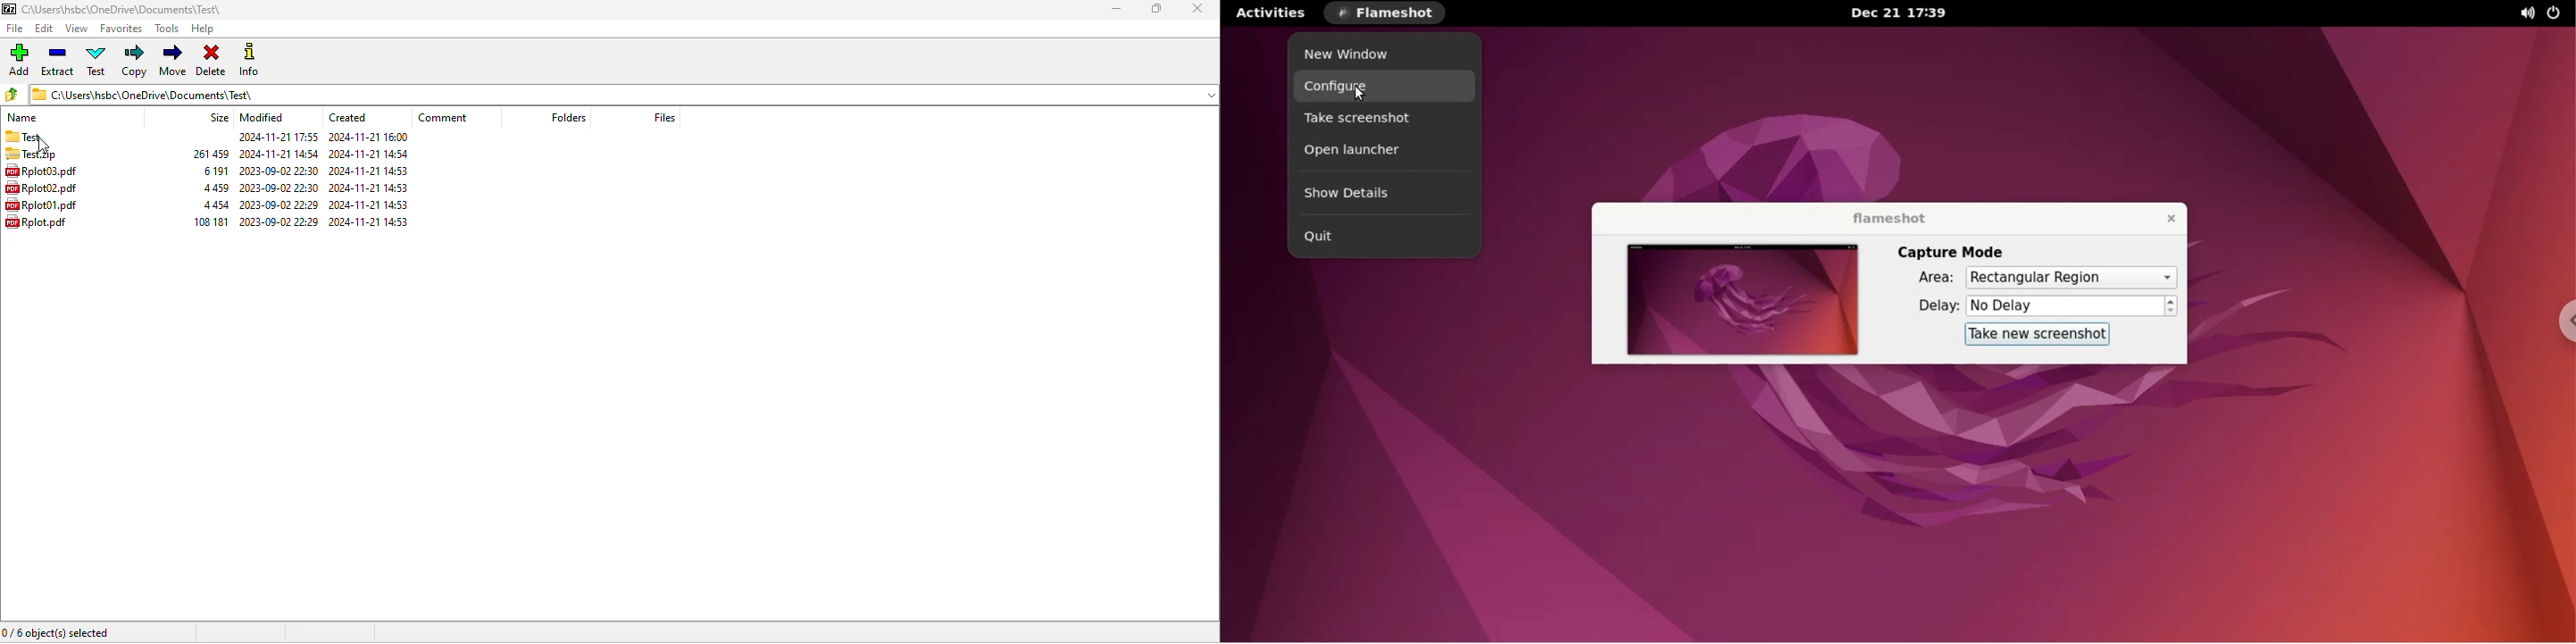 Image resolution: width=2576 pixels, height=644 pixels. What do you see at coordinates (135, 61) in the screenshot?
I see `copy` at bounding box center [135, 61].